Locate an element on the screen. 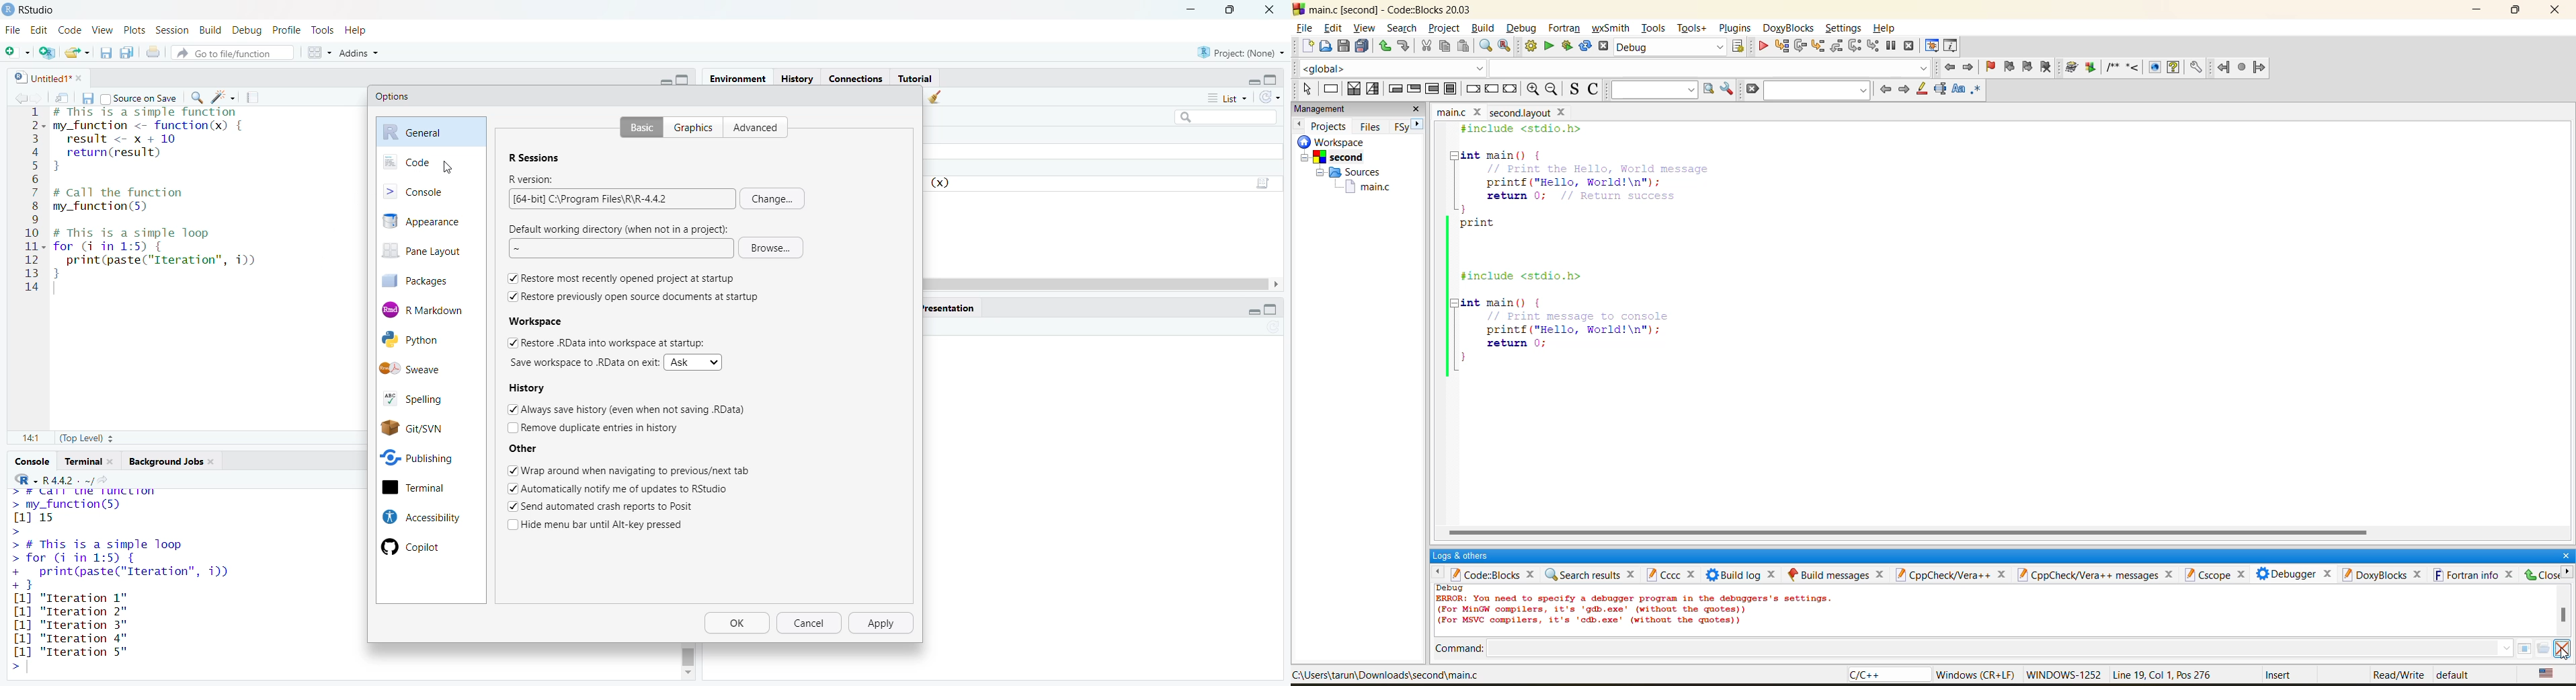 The image size is (2576, 700). appearance is located at coordinates (431, 221).